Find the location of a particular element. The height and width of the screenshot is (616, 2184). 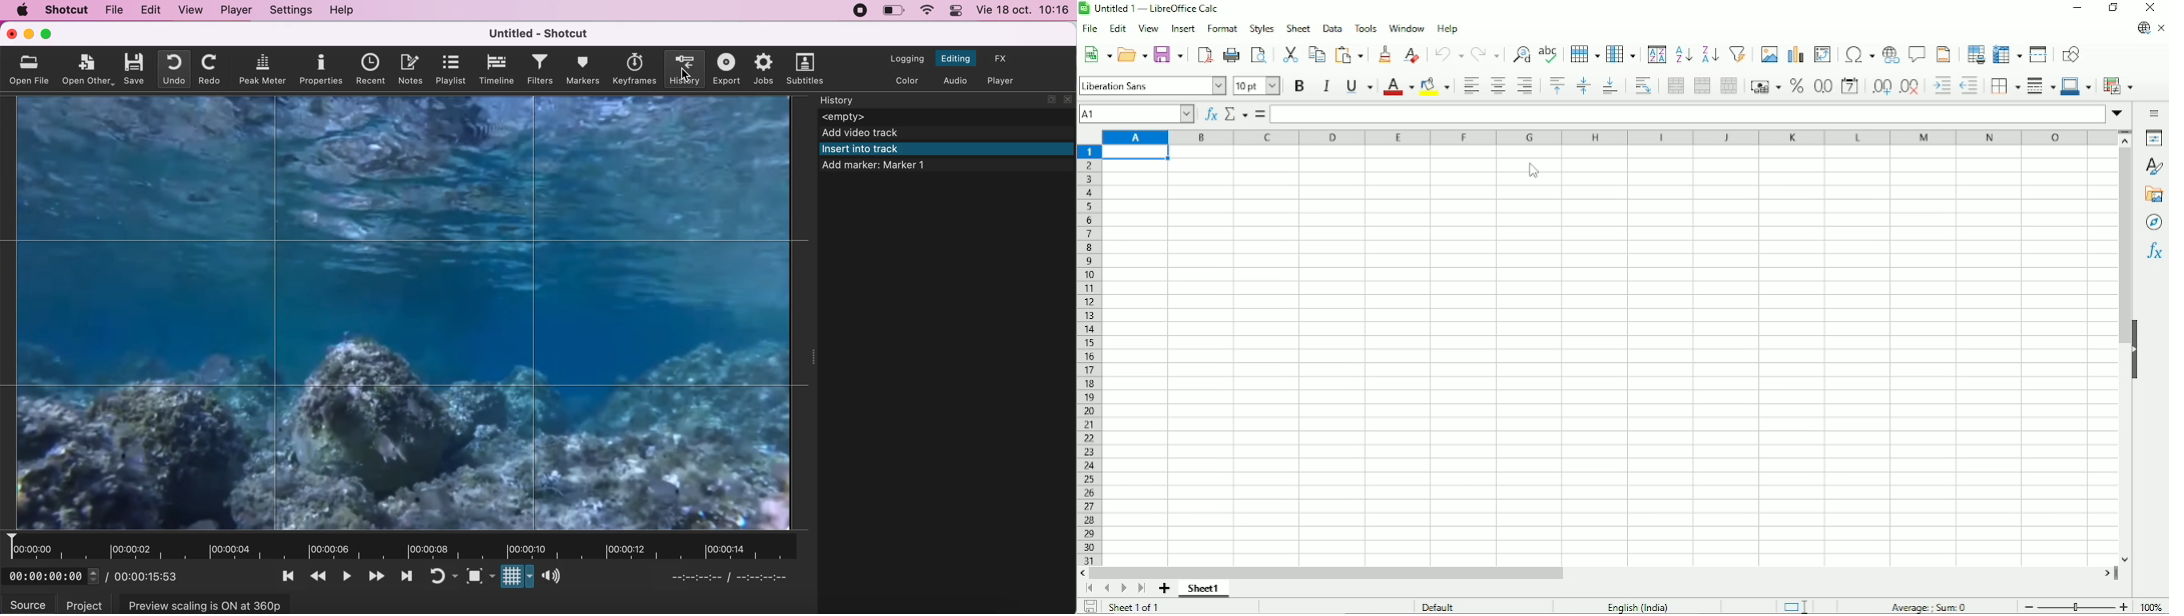

Sheet is located at coordinates (1300, 27).